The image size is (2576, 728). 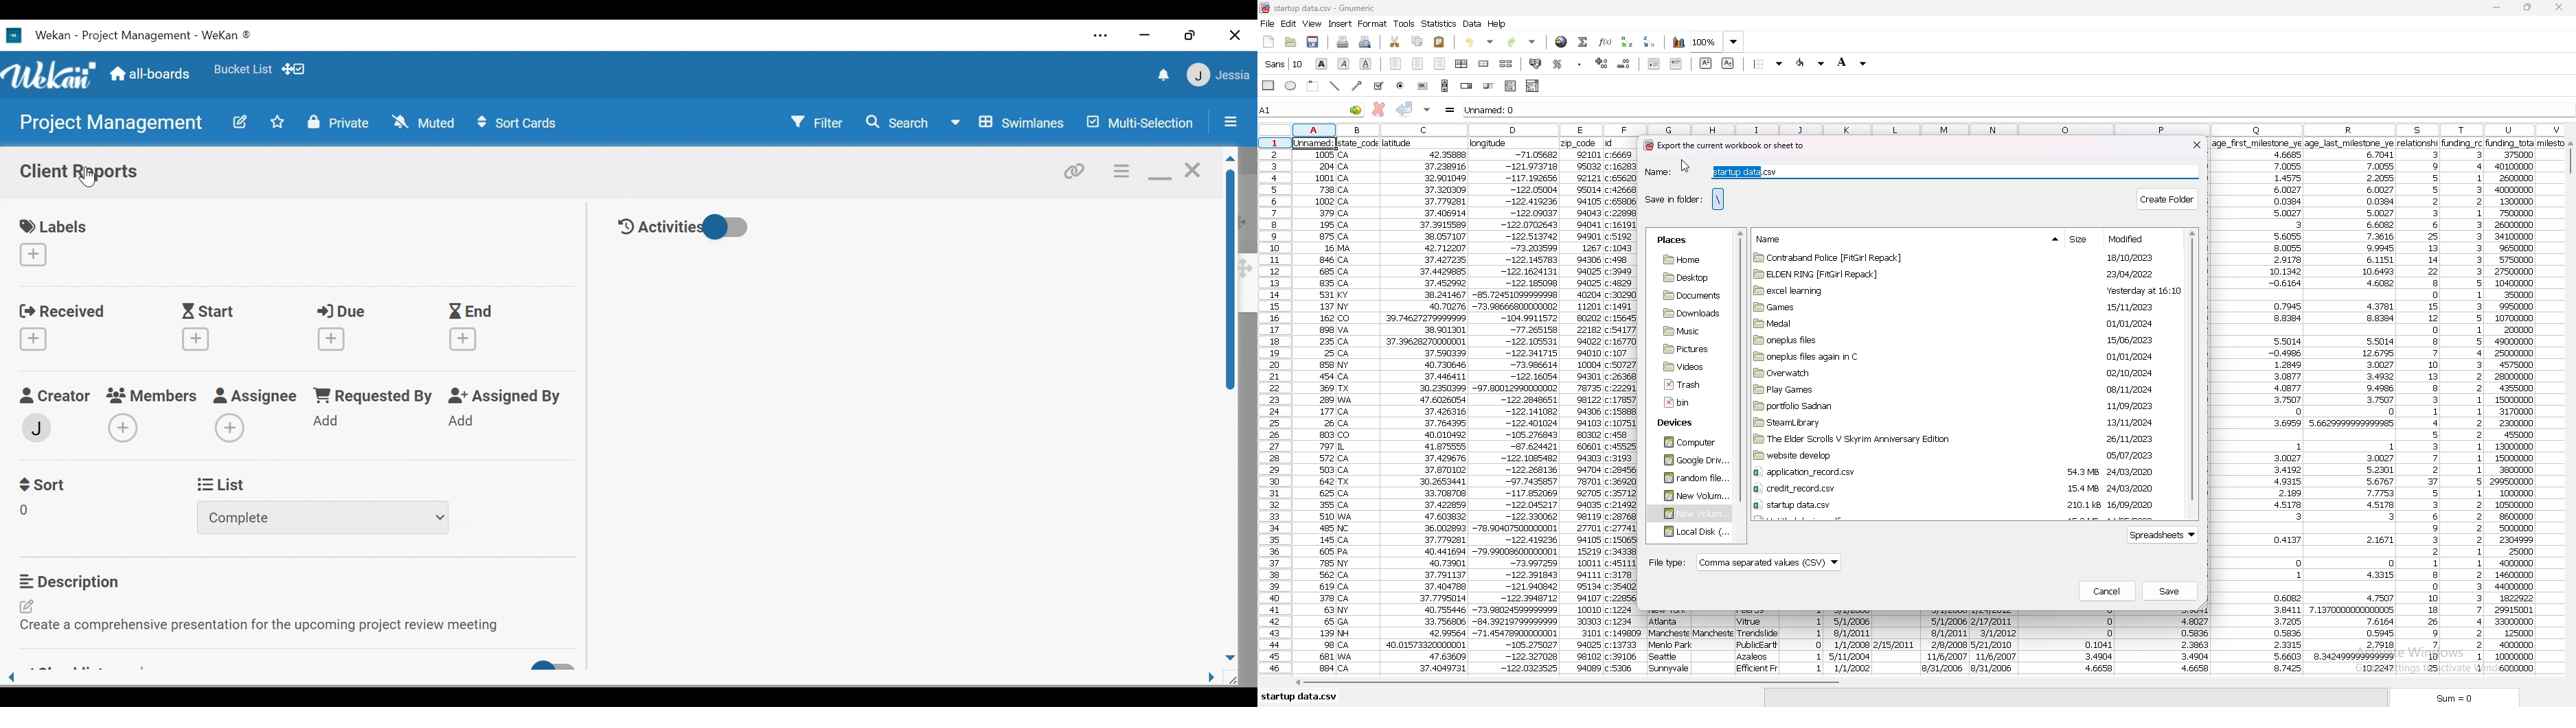 What do you see at coordinates (1316, 410) in the screenshot?
I see `data` at bounding box center [1316, 410].